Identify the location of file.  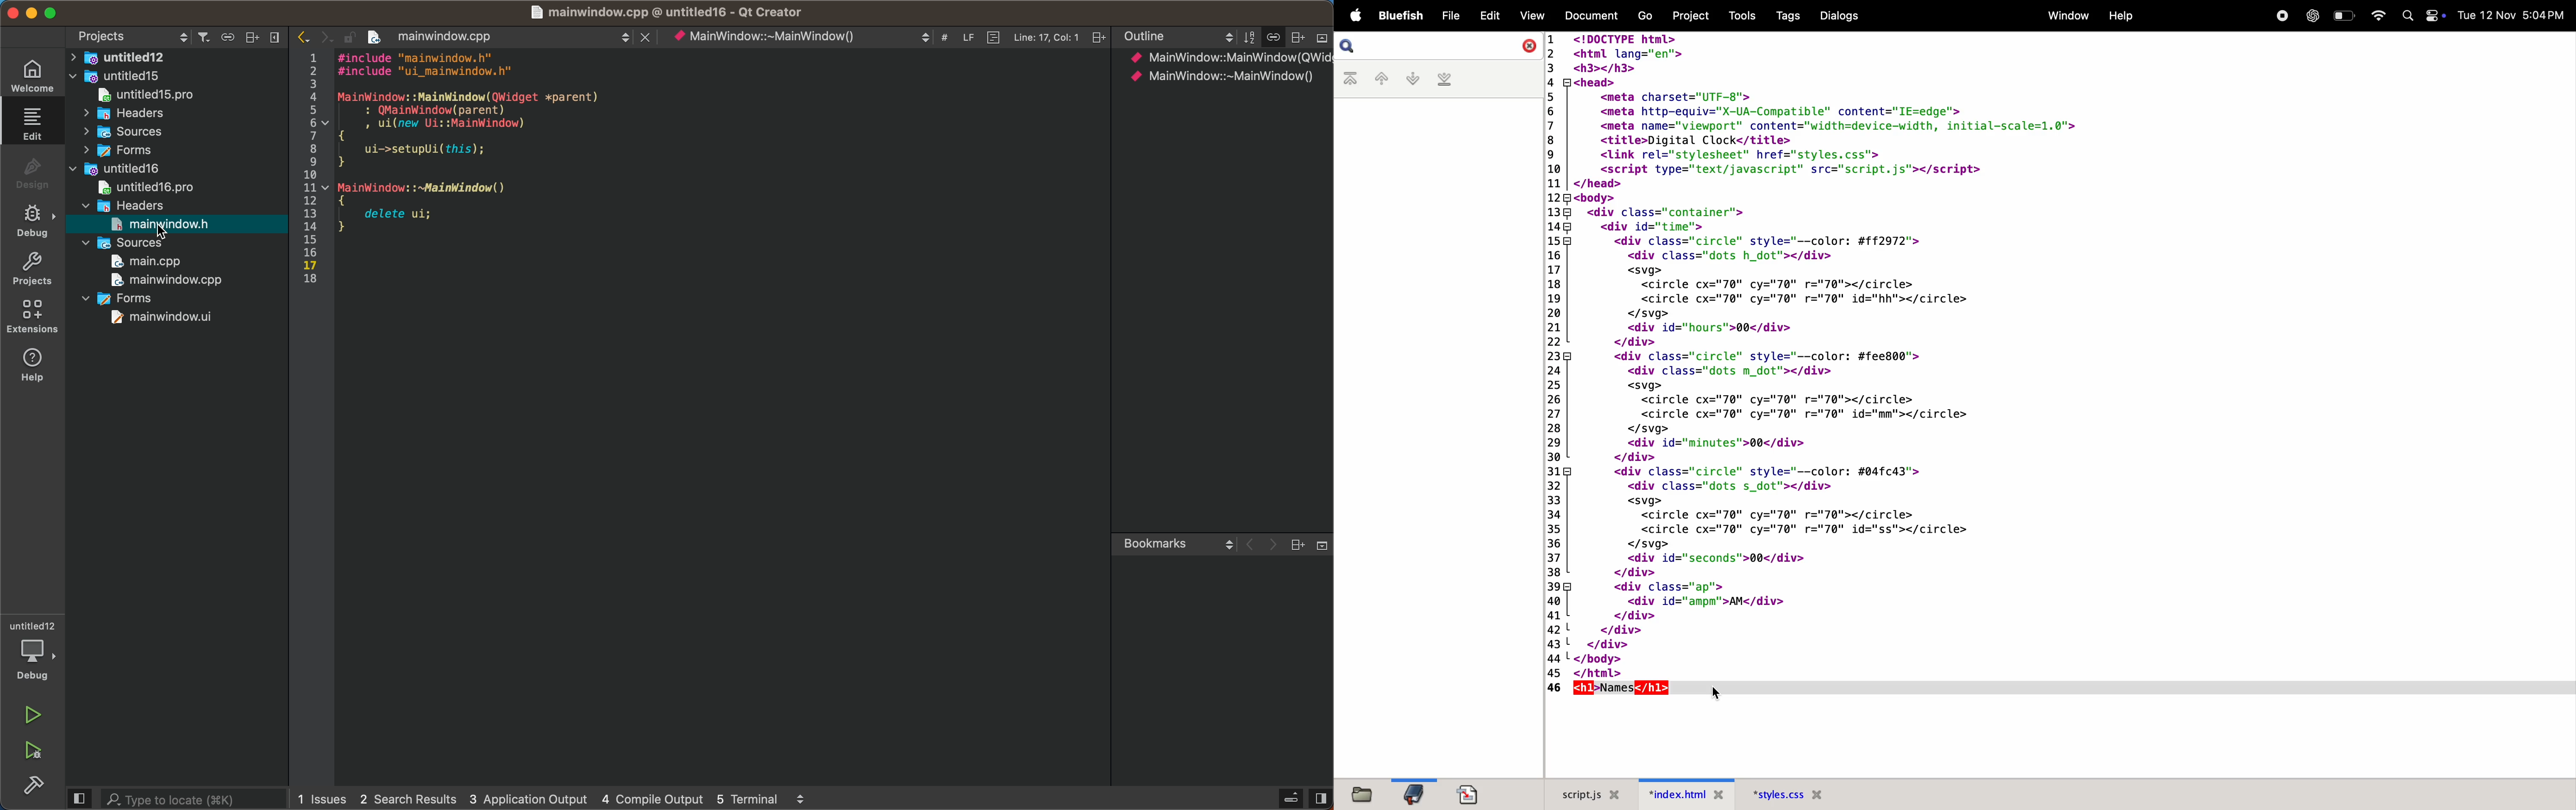
(1365, 793).